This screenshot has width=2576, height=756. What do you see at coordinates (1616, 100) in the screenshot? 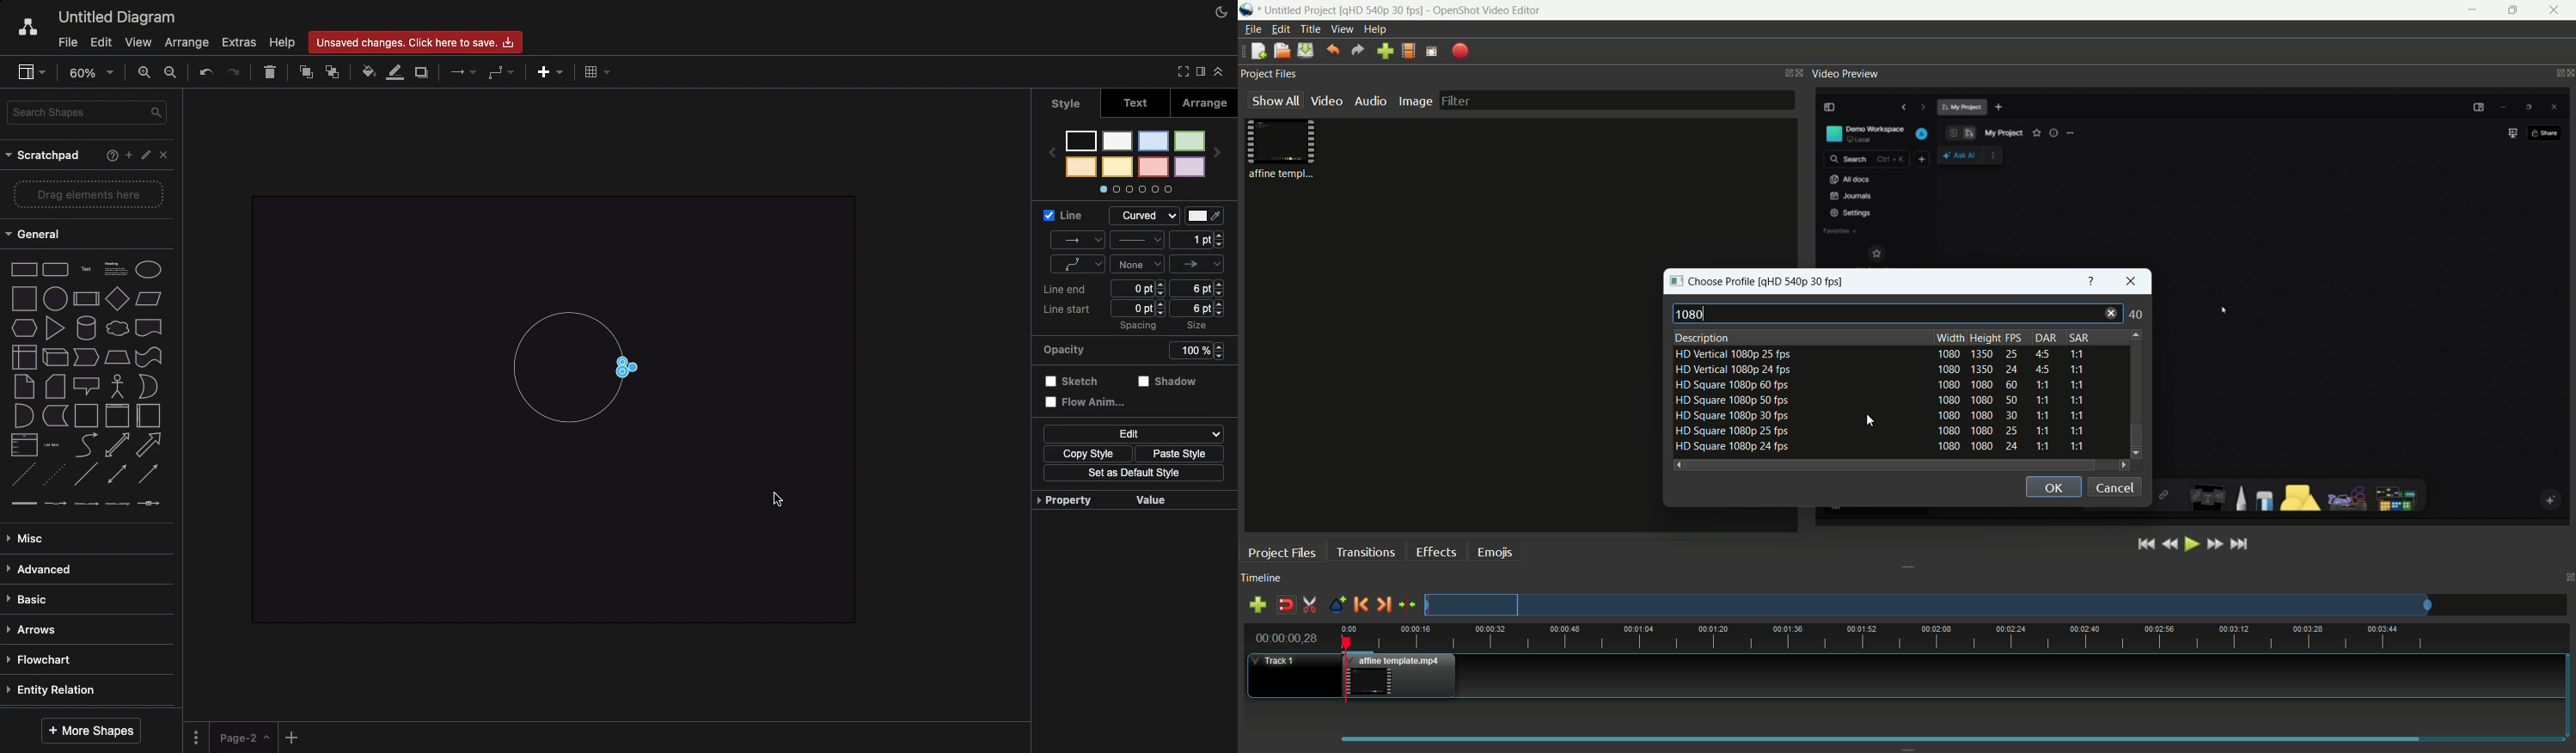
I see `filter bar` at bounding box center [1616, 100].